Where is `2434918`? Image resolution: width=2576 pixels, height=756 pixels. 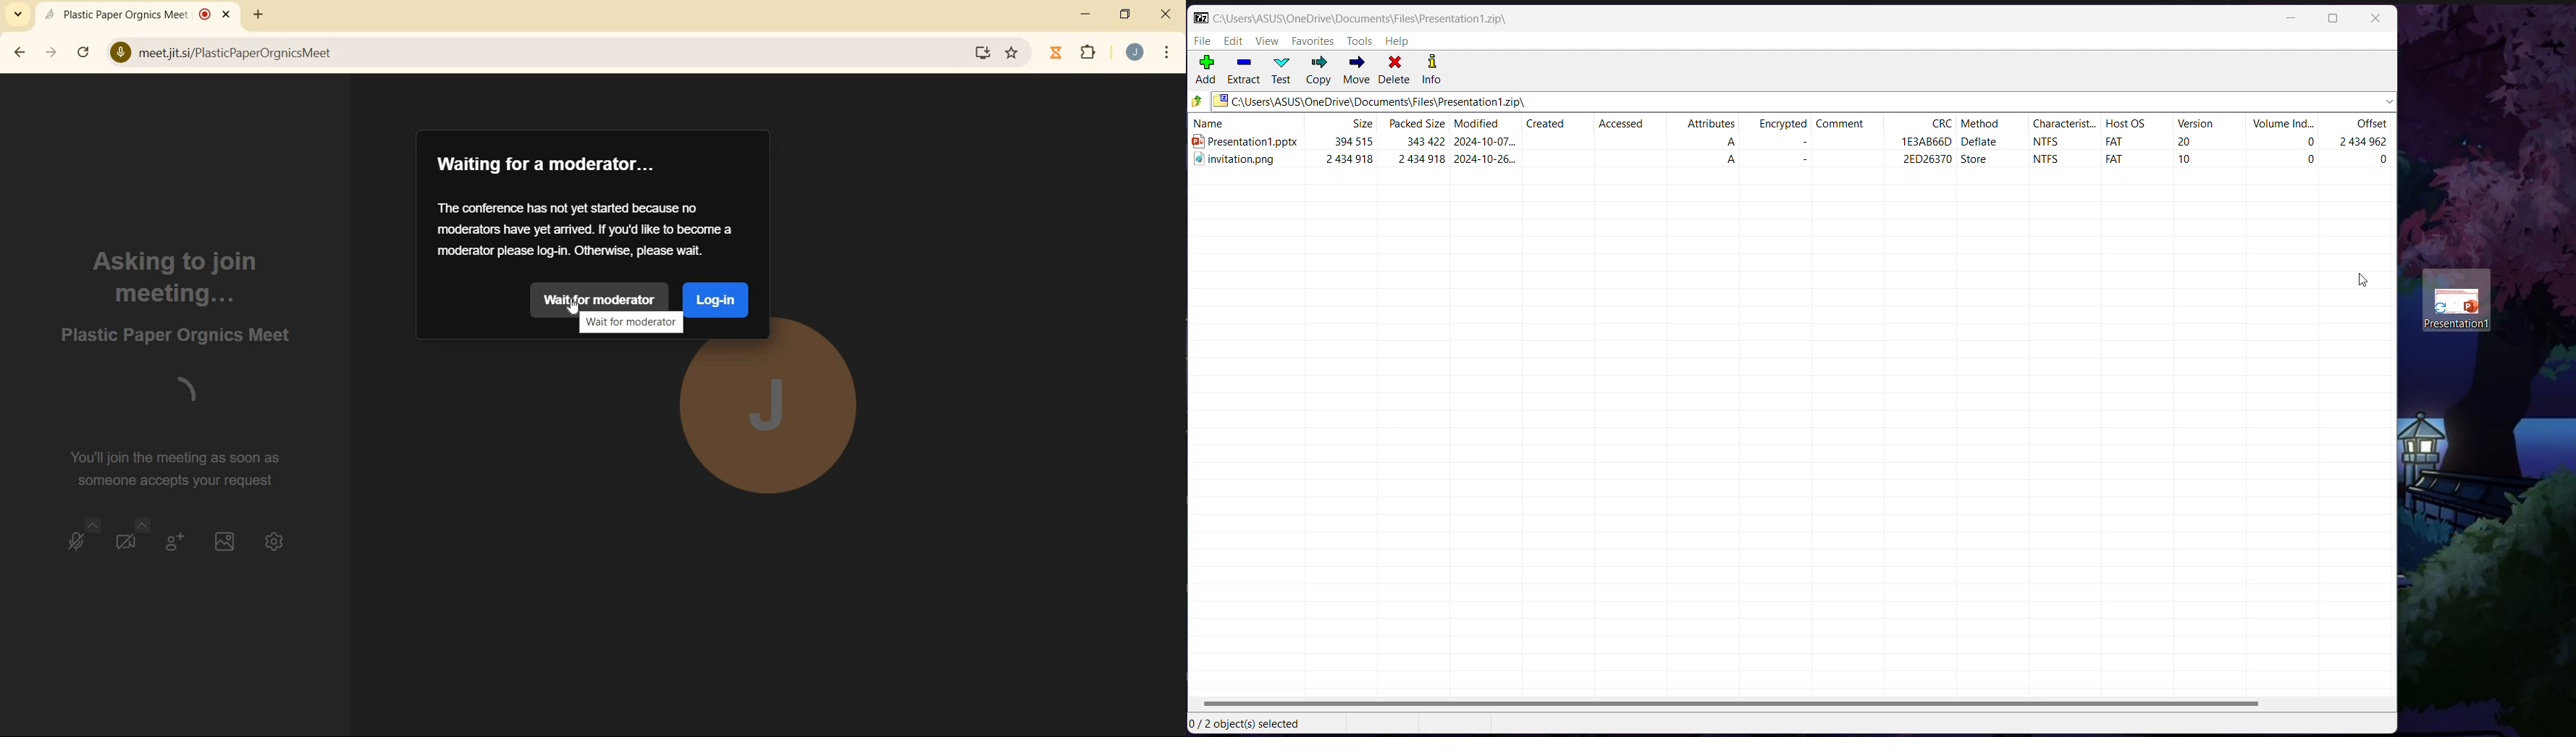 2434918 is located at coordinates (1345, 163).